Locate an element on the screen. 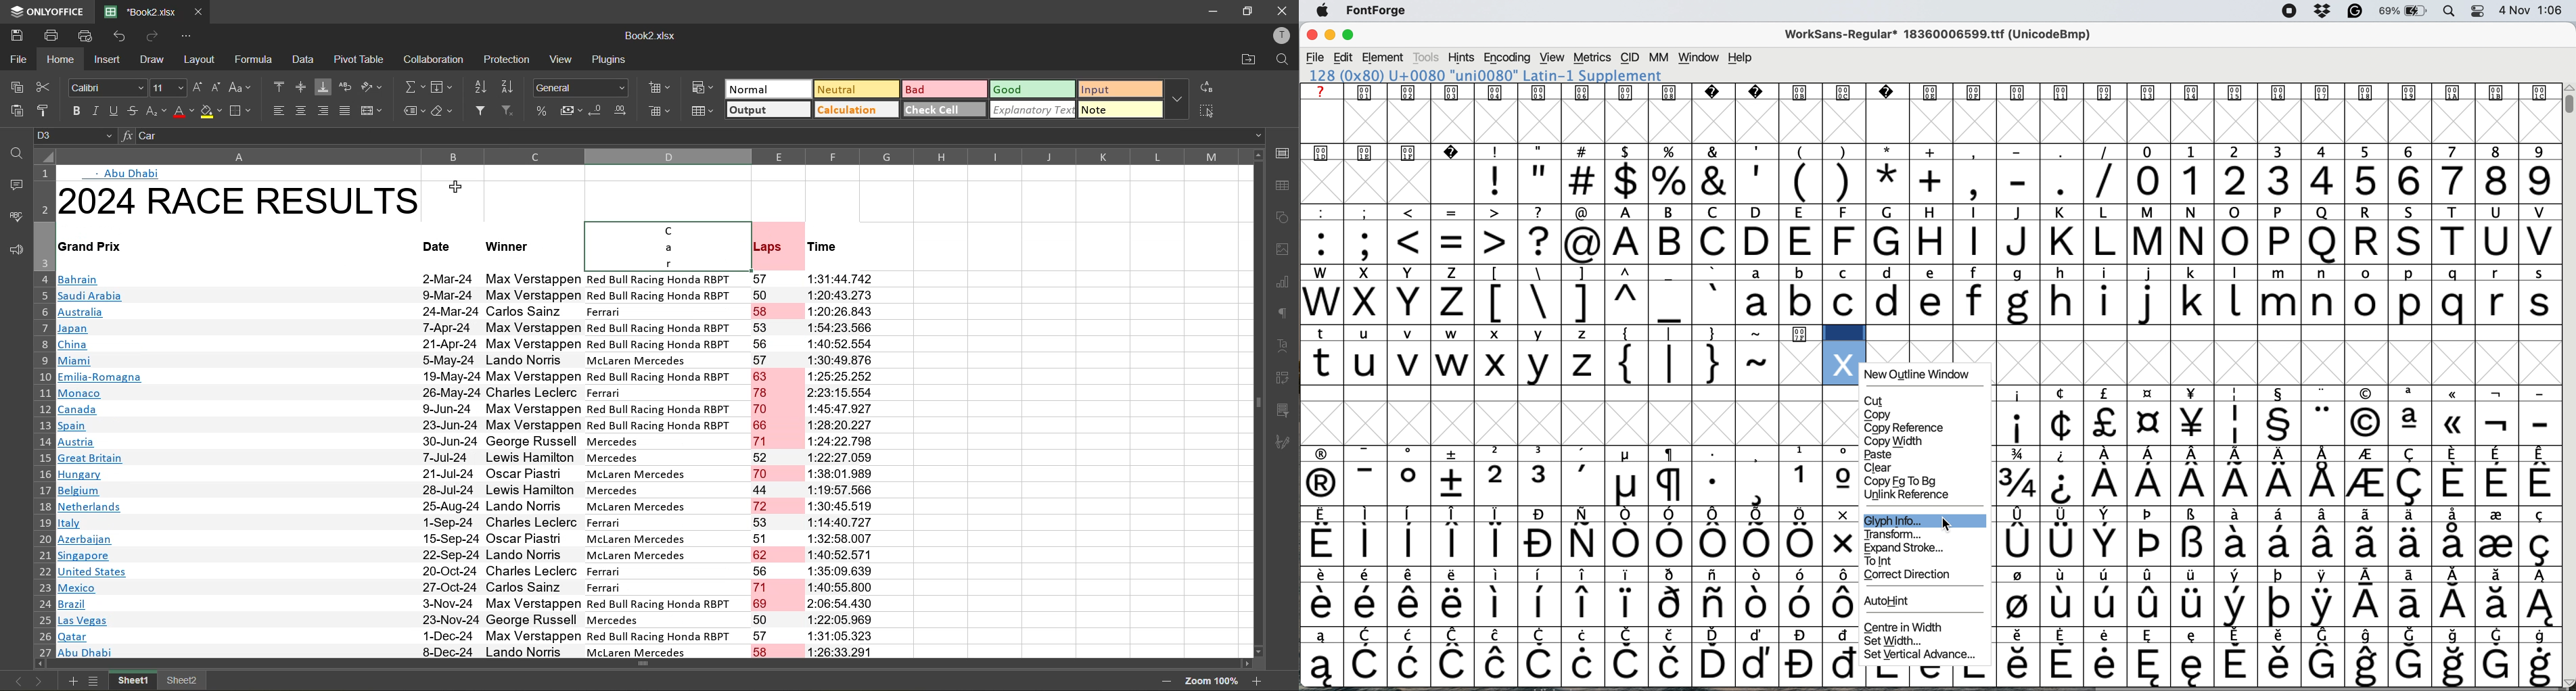 Image resolution: width=2576 pixels, height=700 pixels. 120 (0x78) U+0078 "x" LATIN SMALL LETTER X is located at coordinates (1486, 75).